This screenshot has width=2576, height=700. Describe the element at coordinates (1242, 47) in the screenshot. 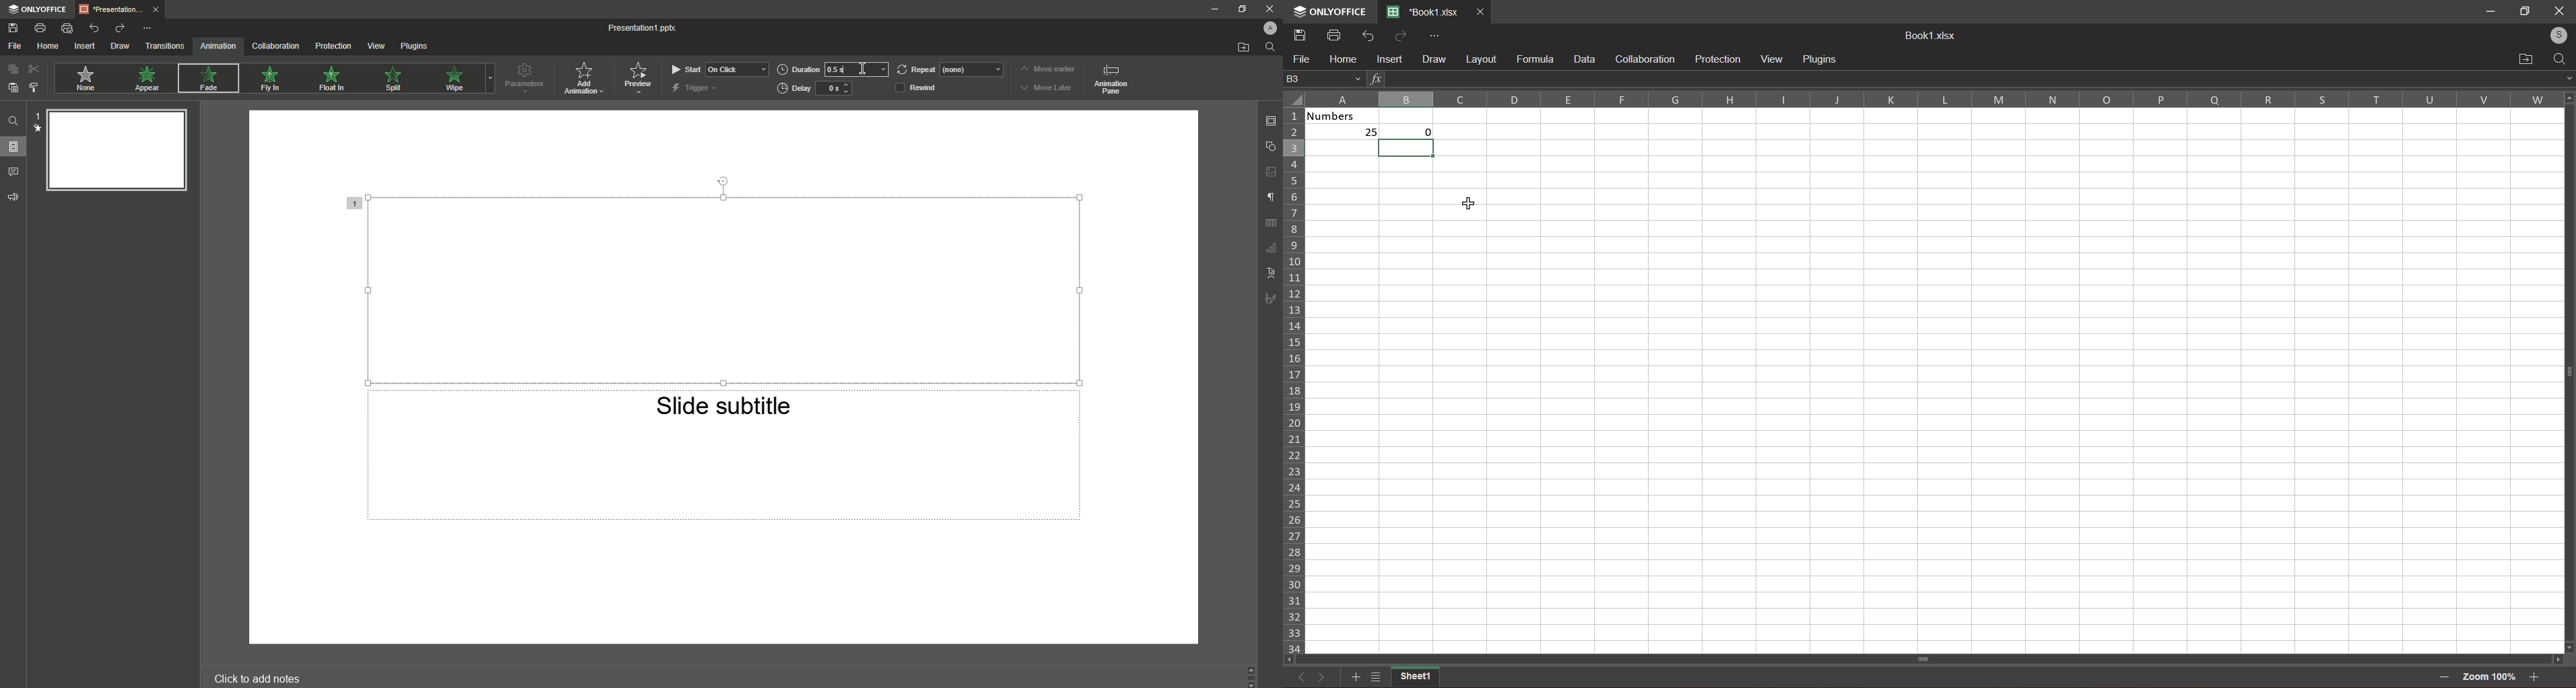

I see `Open From File` at that location.